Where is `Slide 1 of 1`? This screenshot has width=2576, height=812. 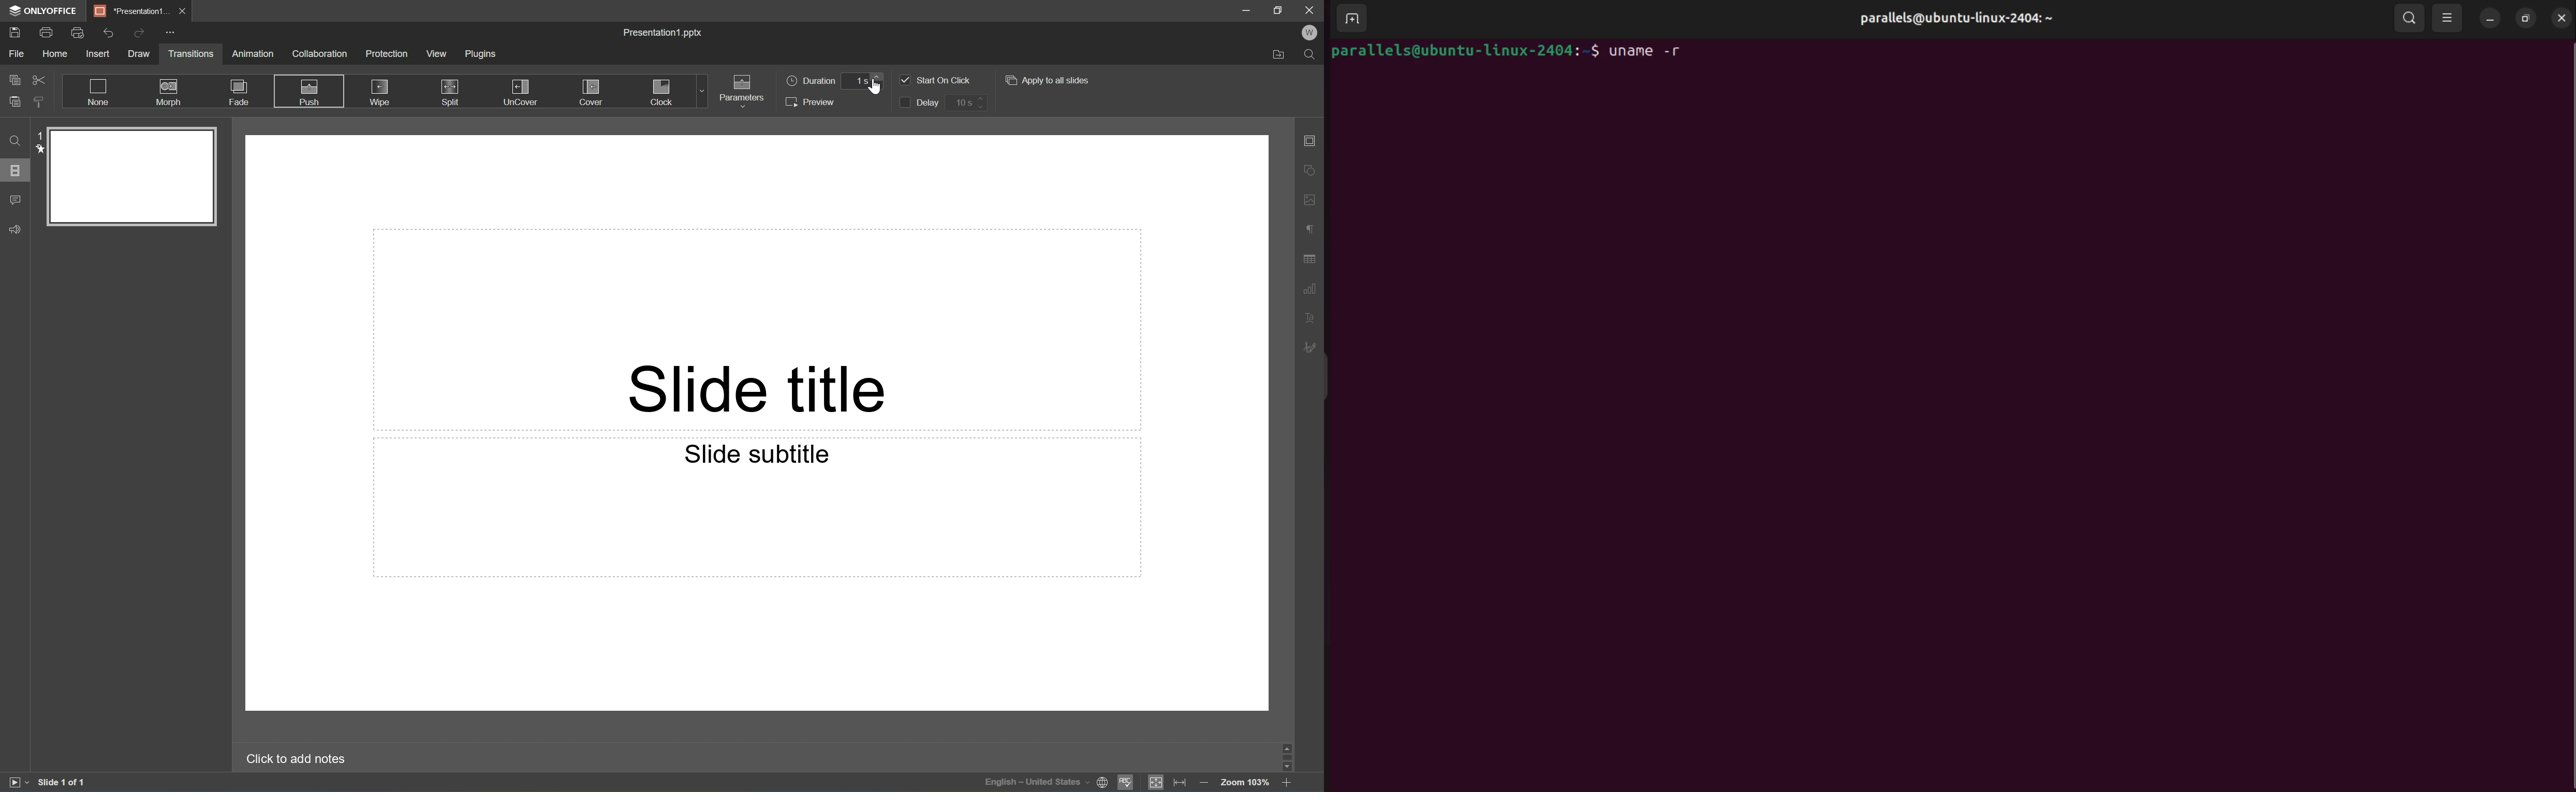
Slide 1 of 1 is located at coordinates (62, 785).